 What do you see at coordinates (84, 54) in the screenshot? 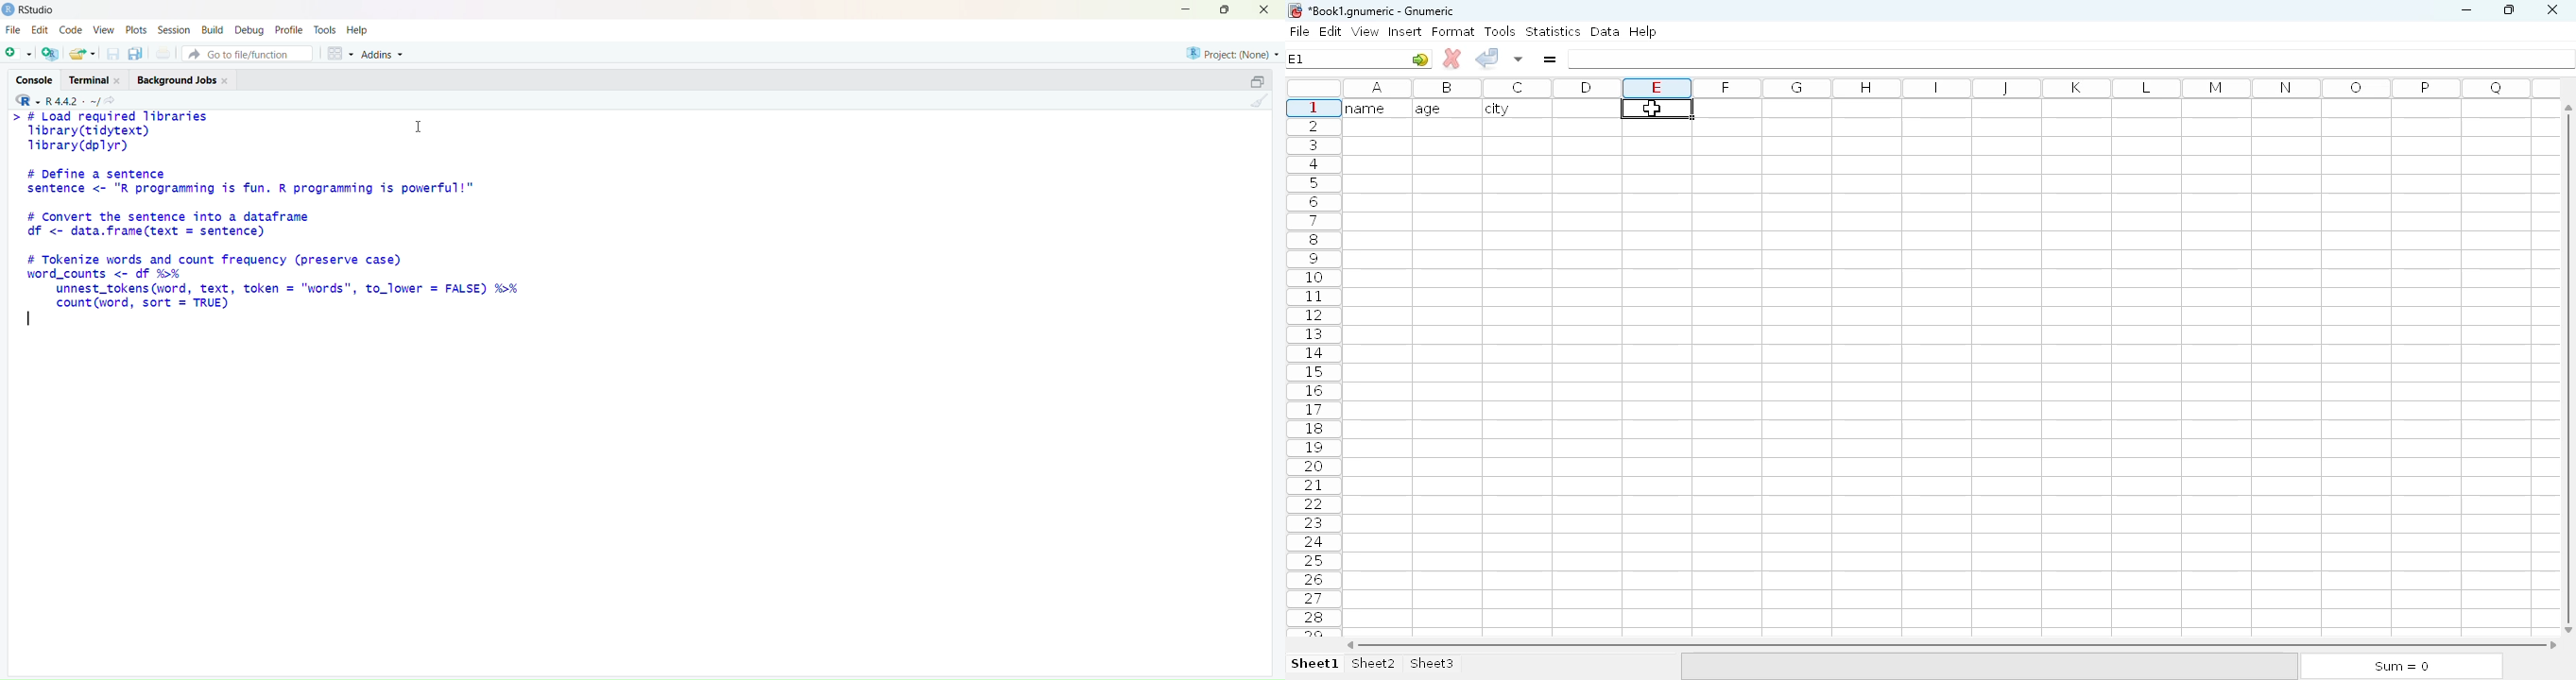
I see `open an existing file` at bounding box center [84, 54].